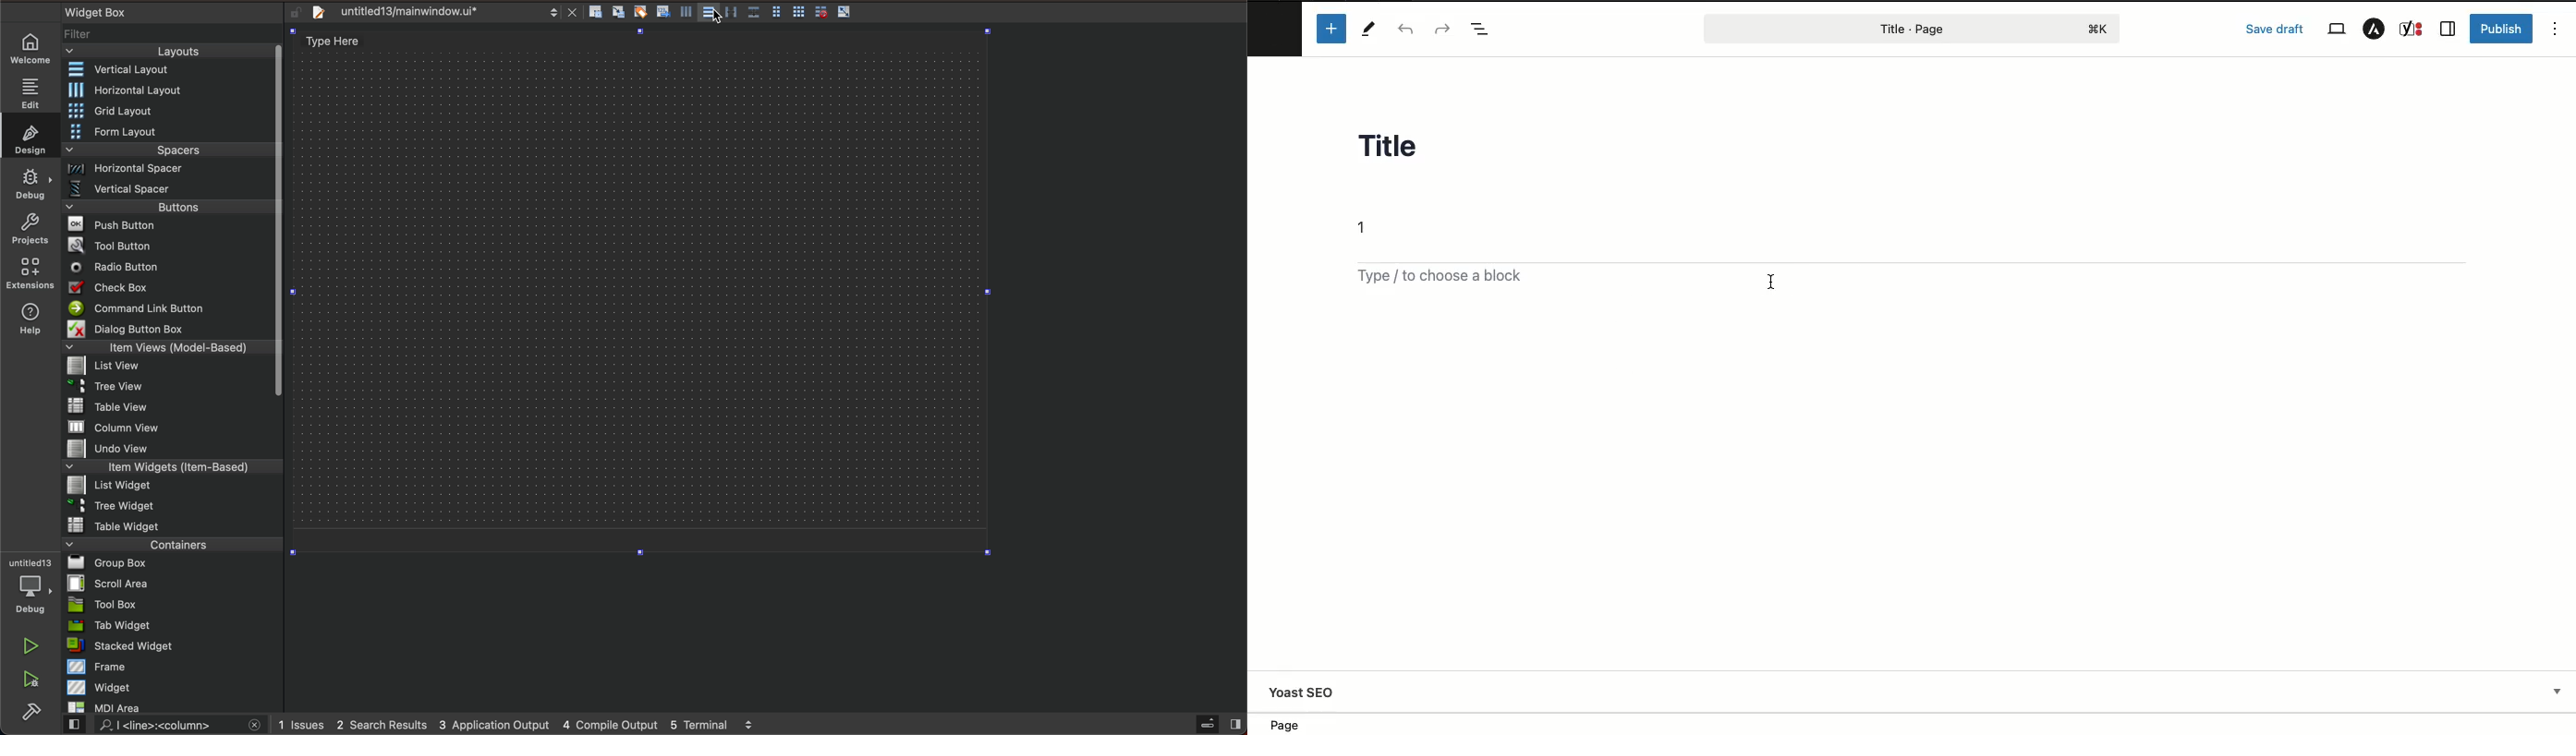 This screenshot has height=756, width=2576. Describe the element at coordinates (2336, 30) in the screenshot. I see `View` at that location.